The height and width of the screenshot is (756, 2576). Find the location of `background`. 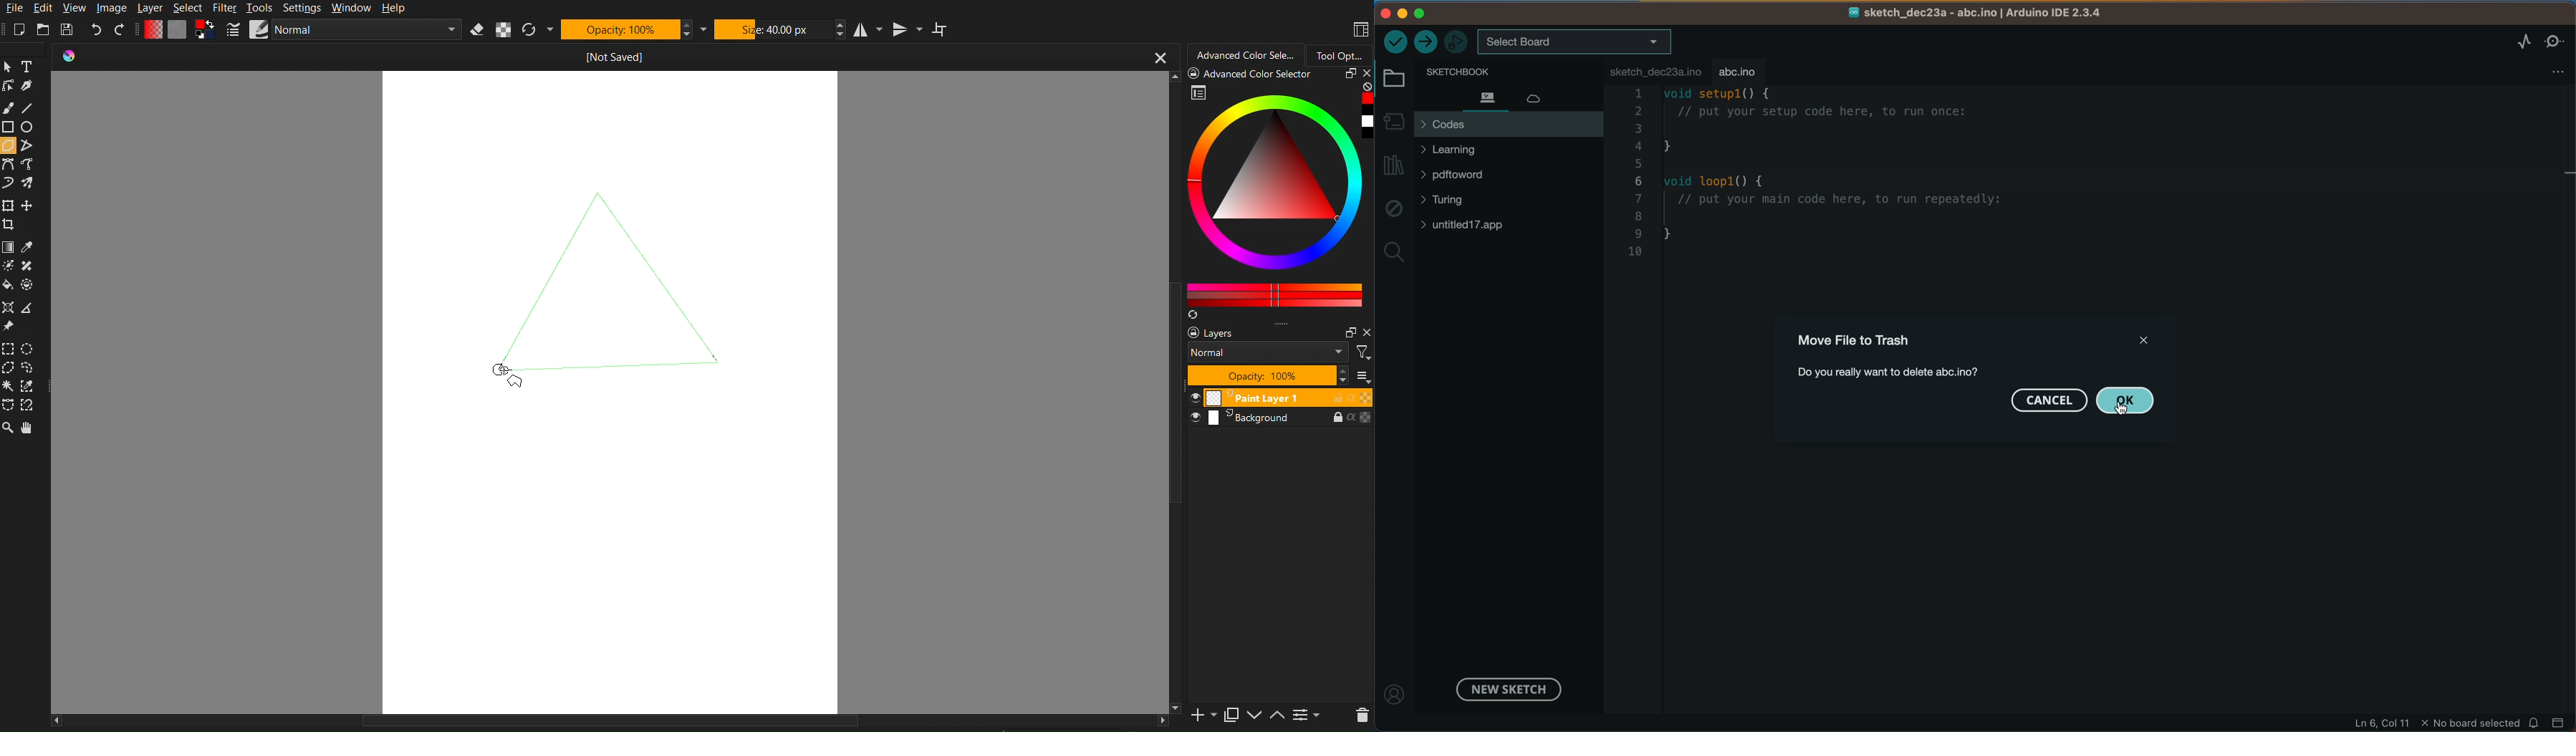

background is located at coordinates (1282, 420).